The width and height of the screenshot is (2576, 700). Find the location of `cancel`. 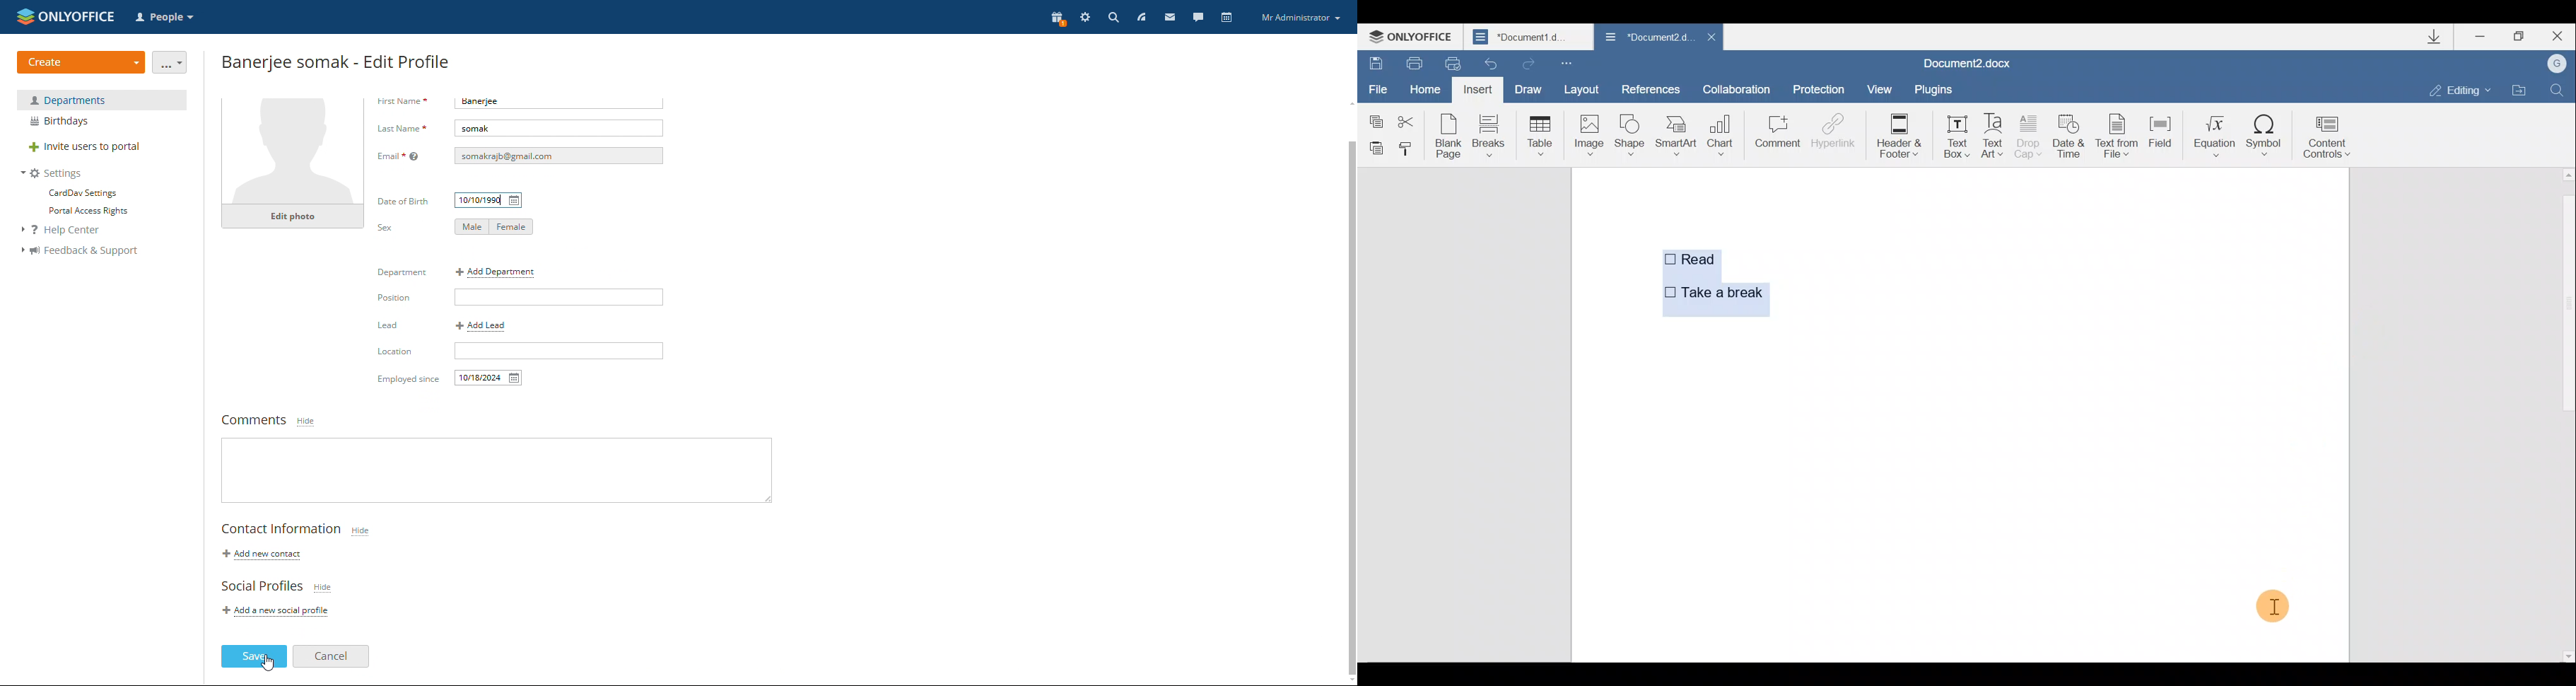

cancel is located at coordinates (331, 656).